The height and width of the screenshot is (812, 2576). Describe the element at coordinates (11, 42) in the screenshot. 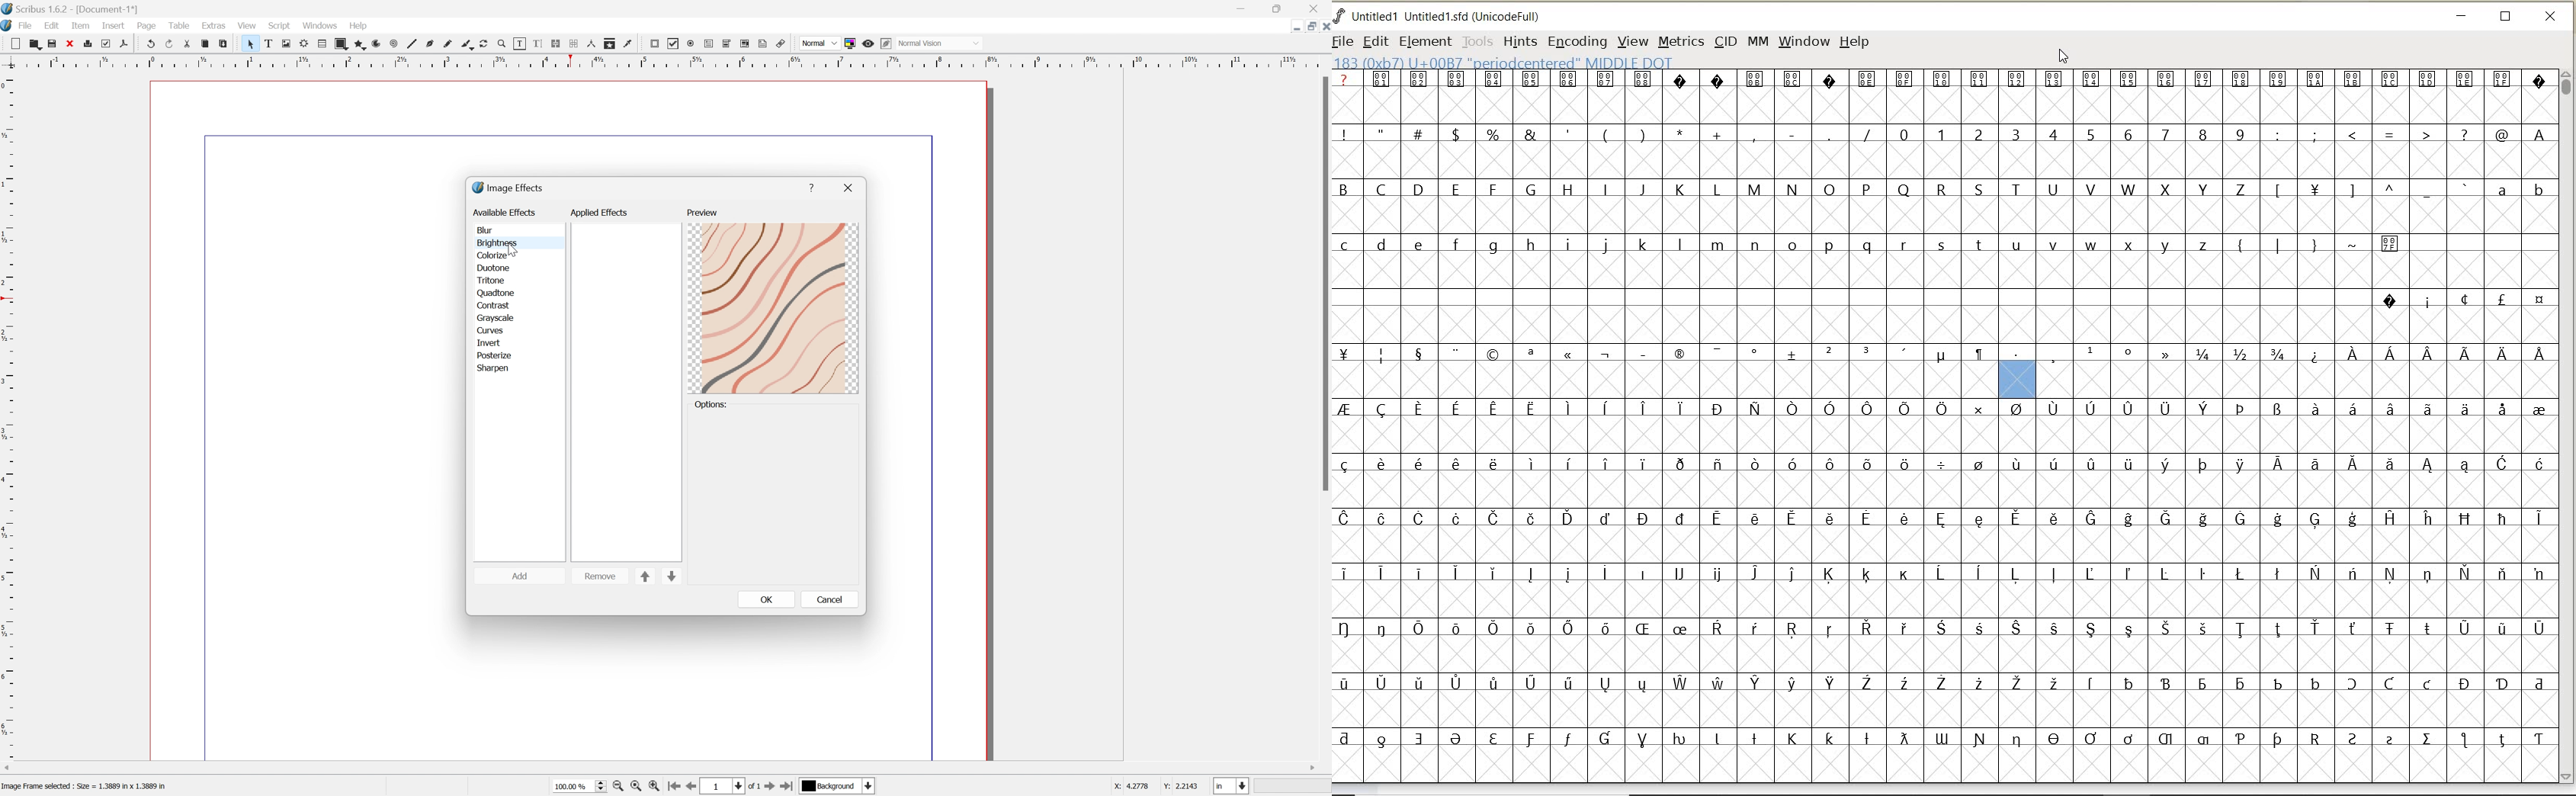

I see `New` at that location.